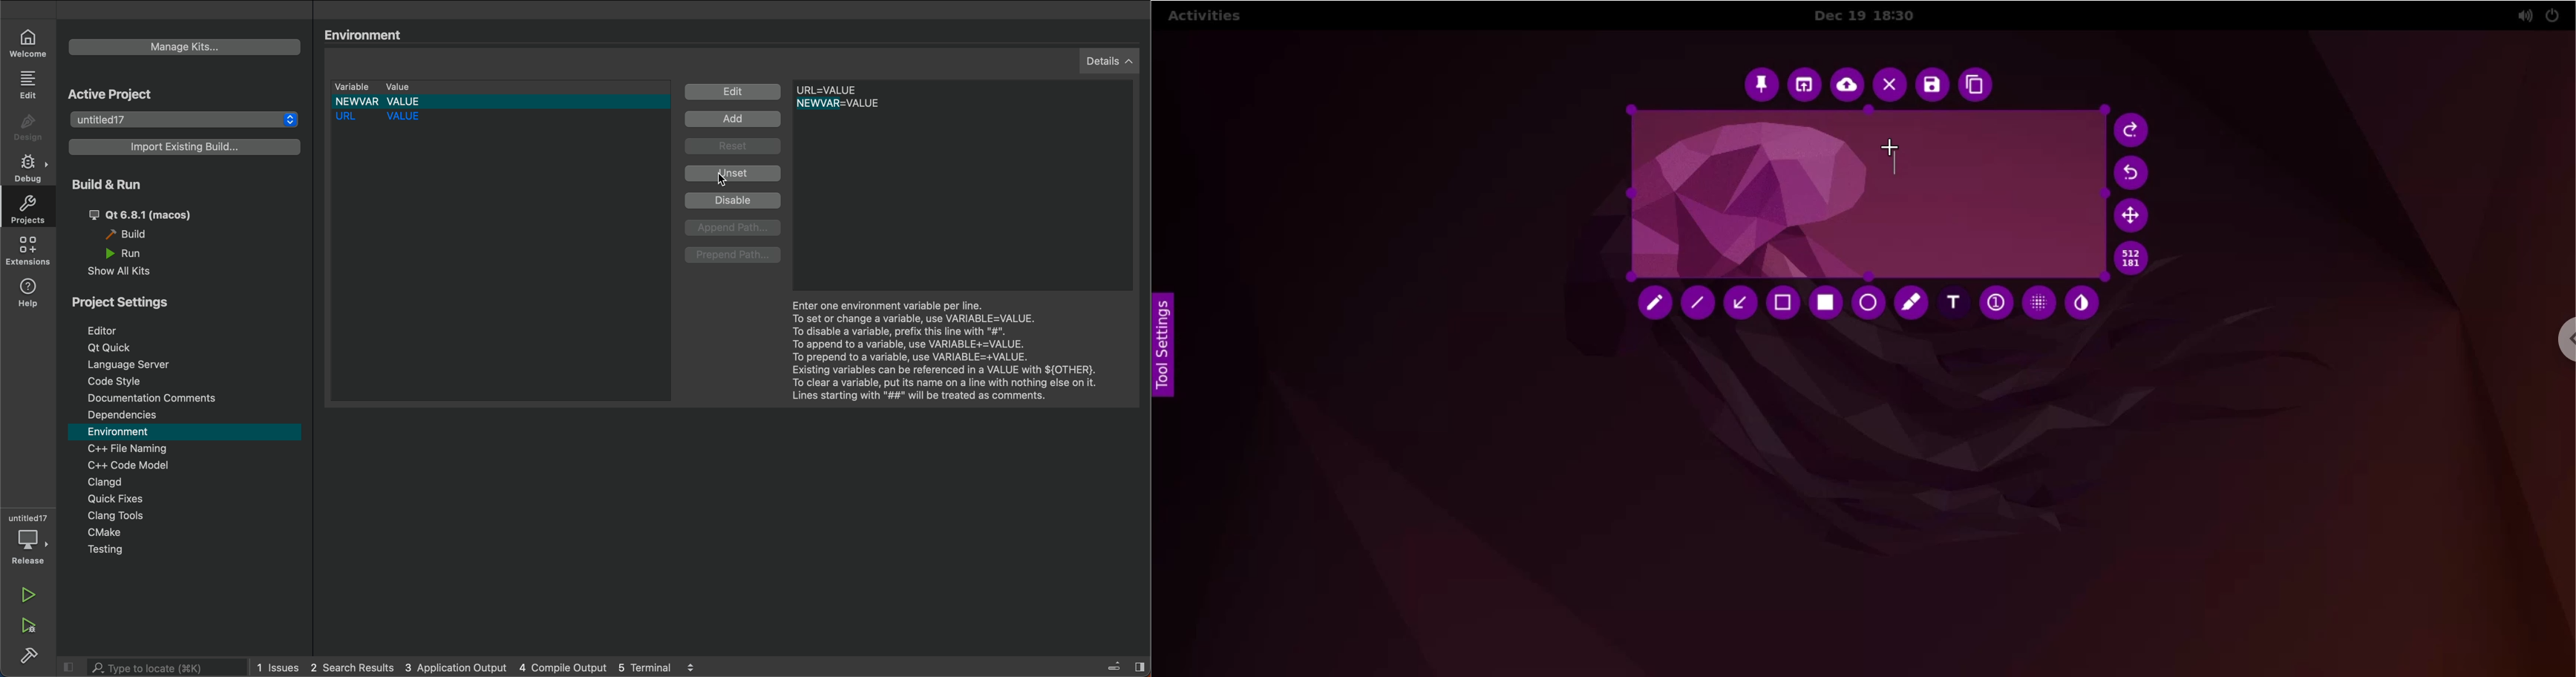 This screenshot has width=2576, height=700. Describe the element at coordinates (128, 466) in the screenshot. I see `code model` at that location.